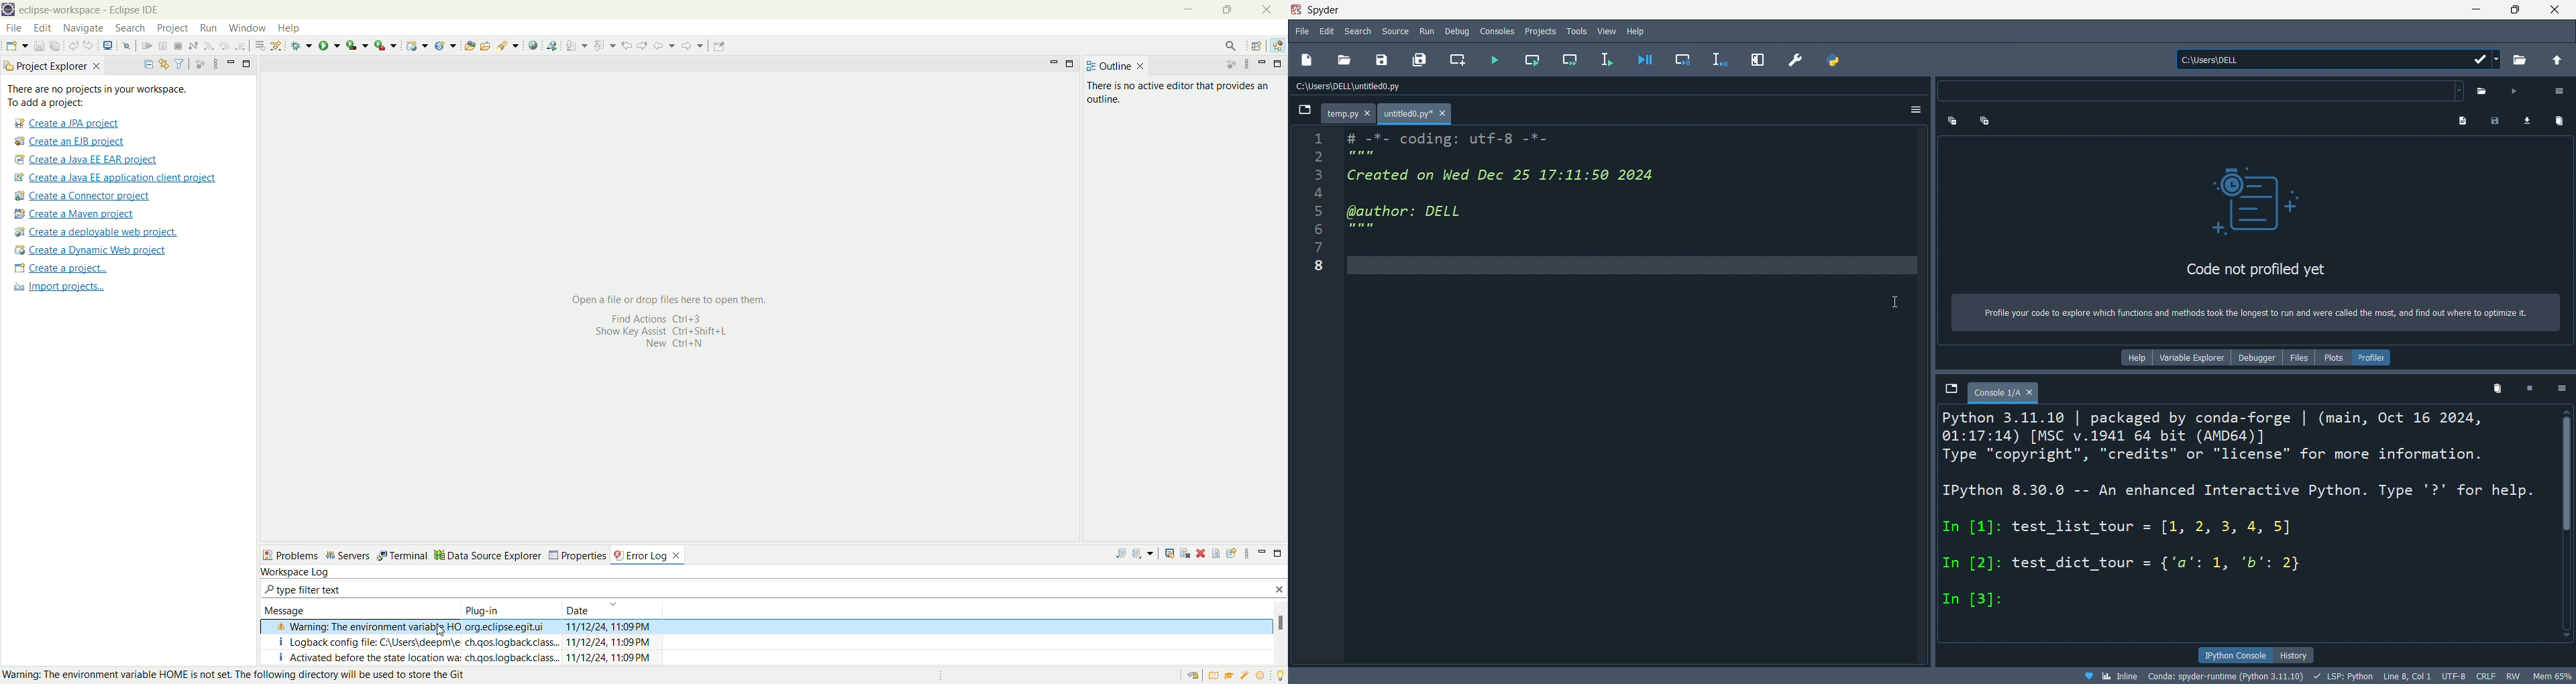 Image resolution: width=2576 pixels, height=700 pixels. I want to click on run, so click(1425, 32).